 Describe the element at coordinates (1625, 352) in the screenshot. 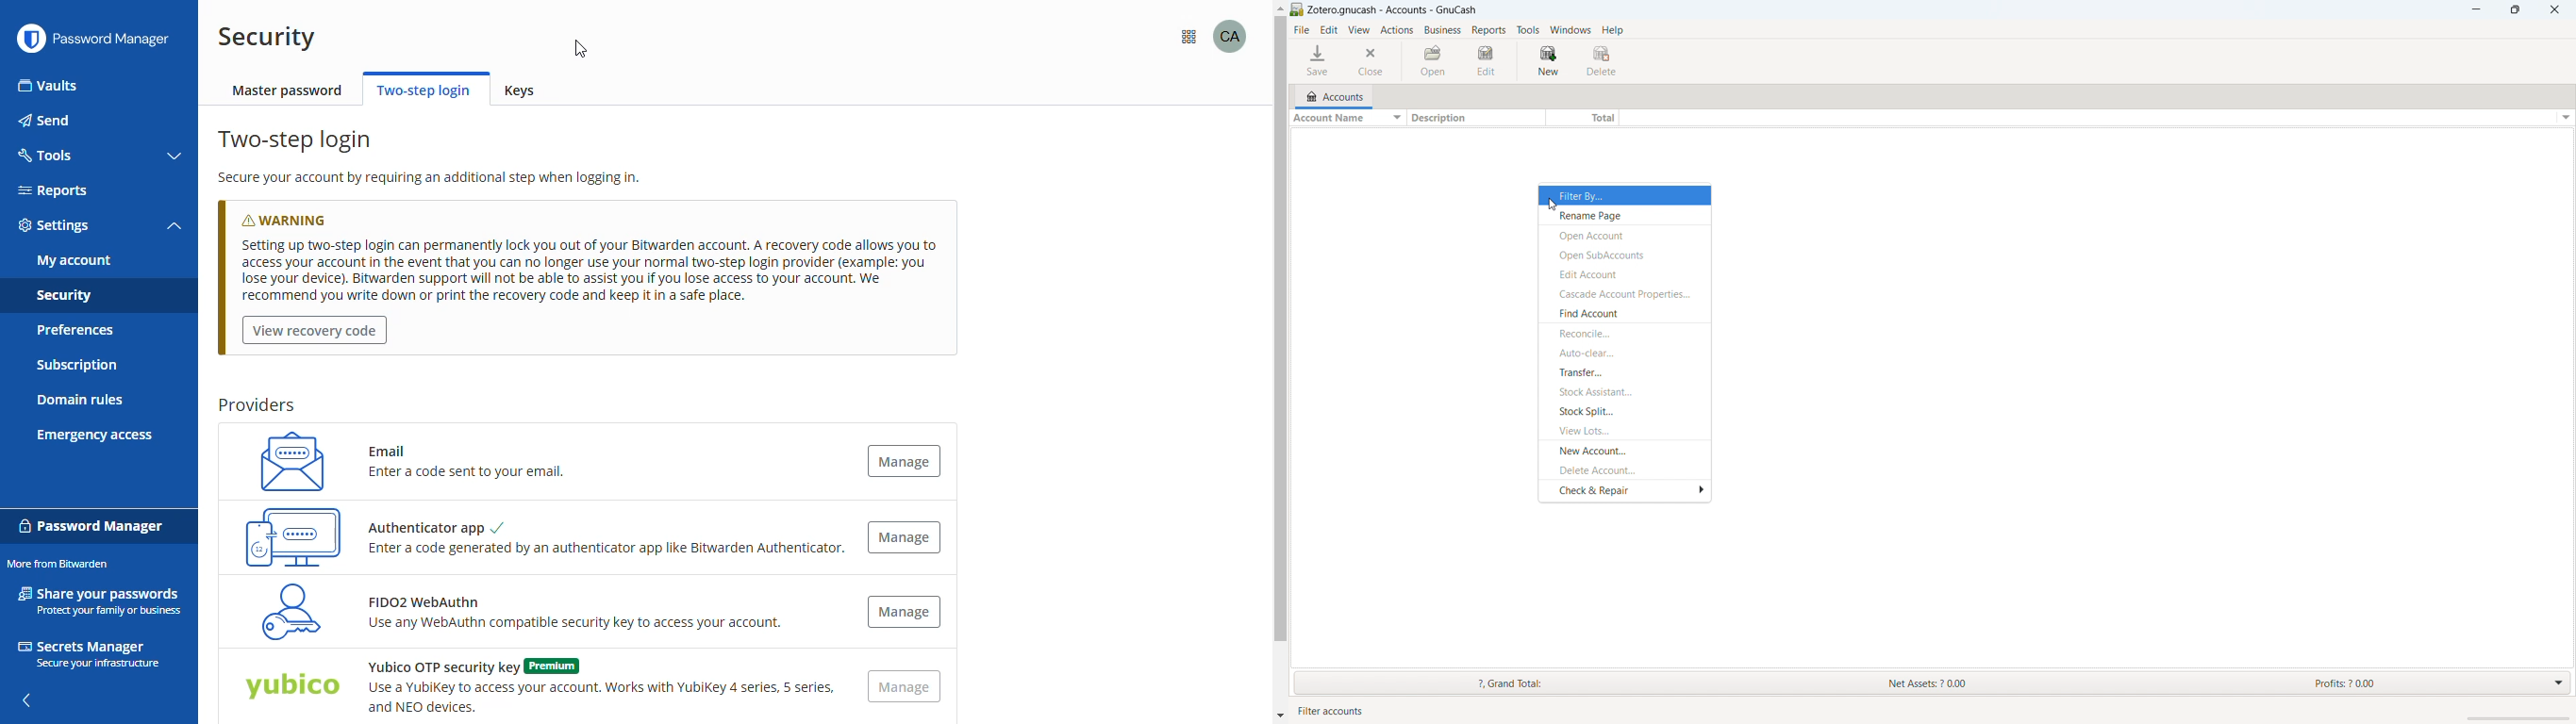

I see `auto-clear` at that location.